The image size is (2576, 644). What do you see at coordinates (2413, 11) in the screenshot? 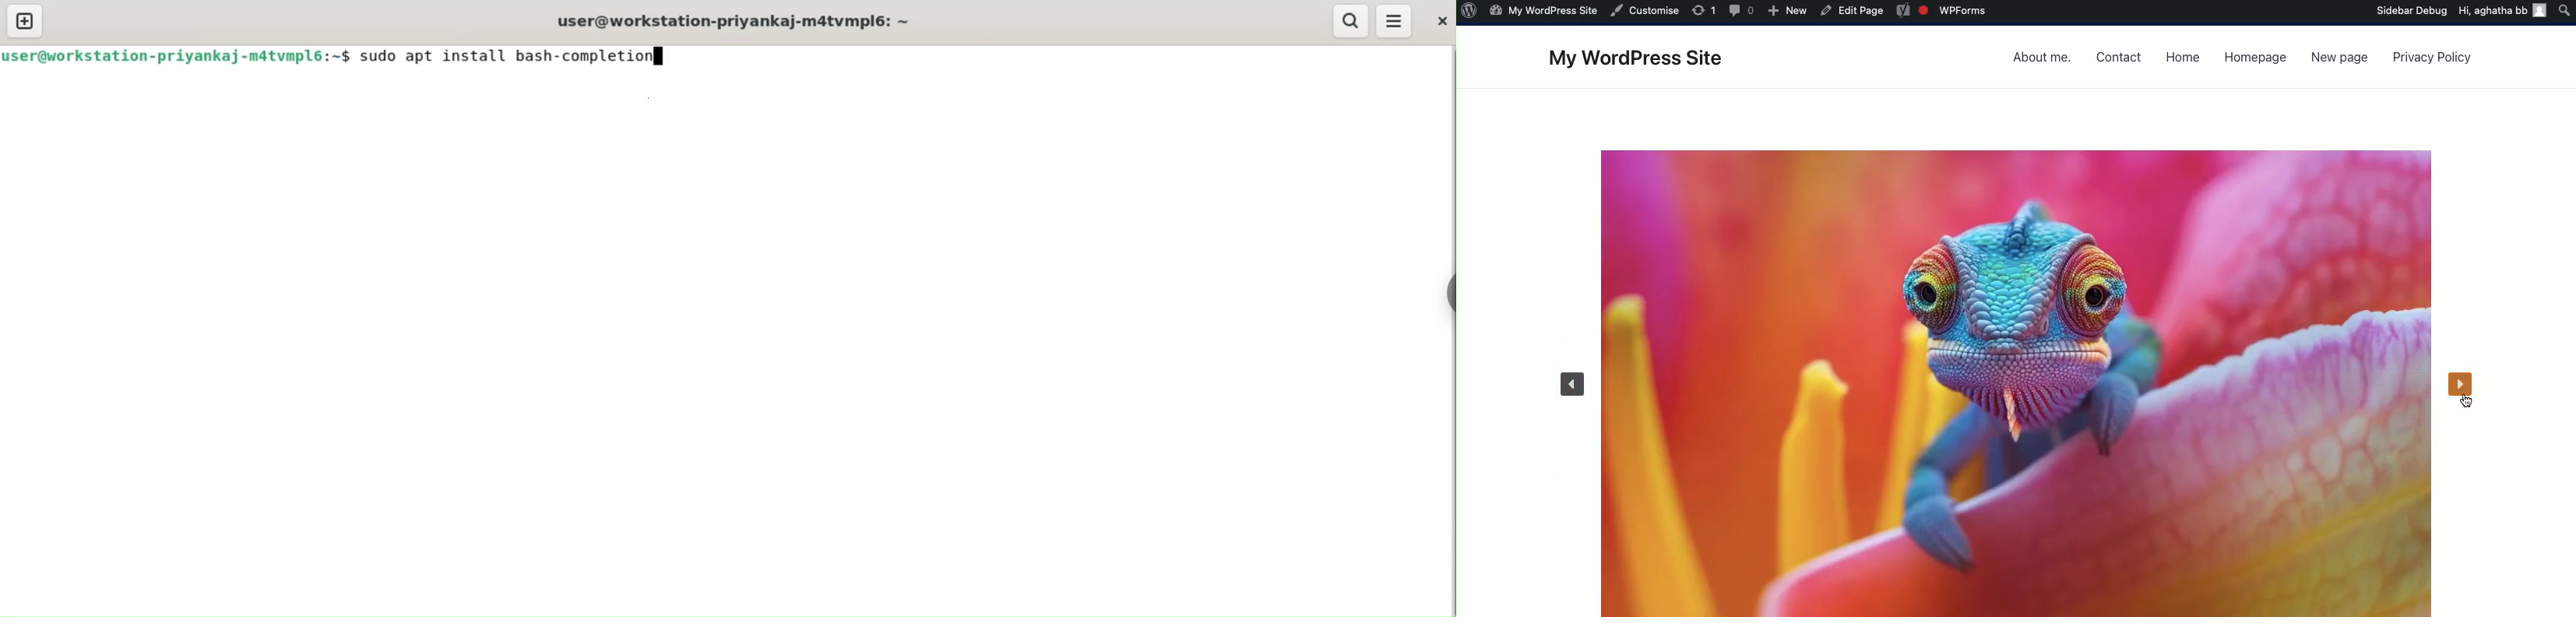
I see `Sidebar debug` at bounding box center [2413, 11].